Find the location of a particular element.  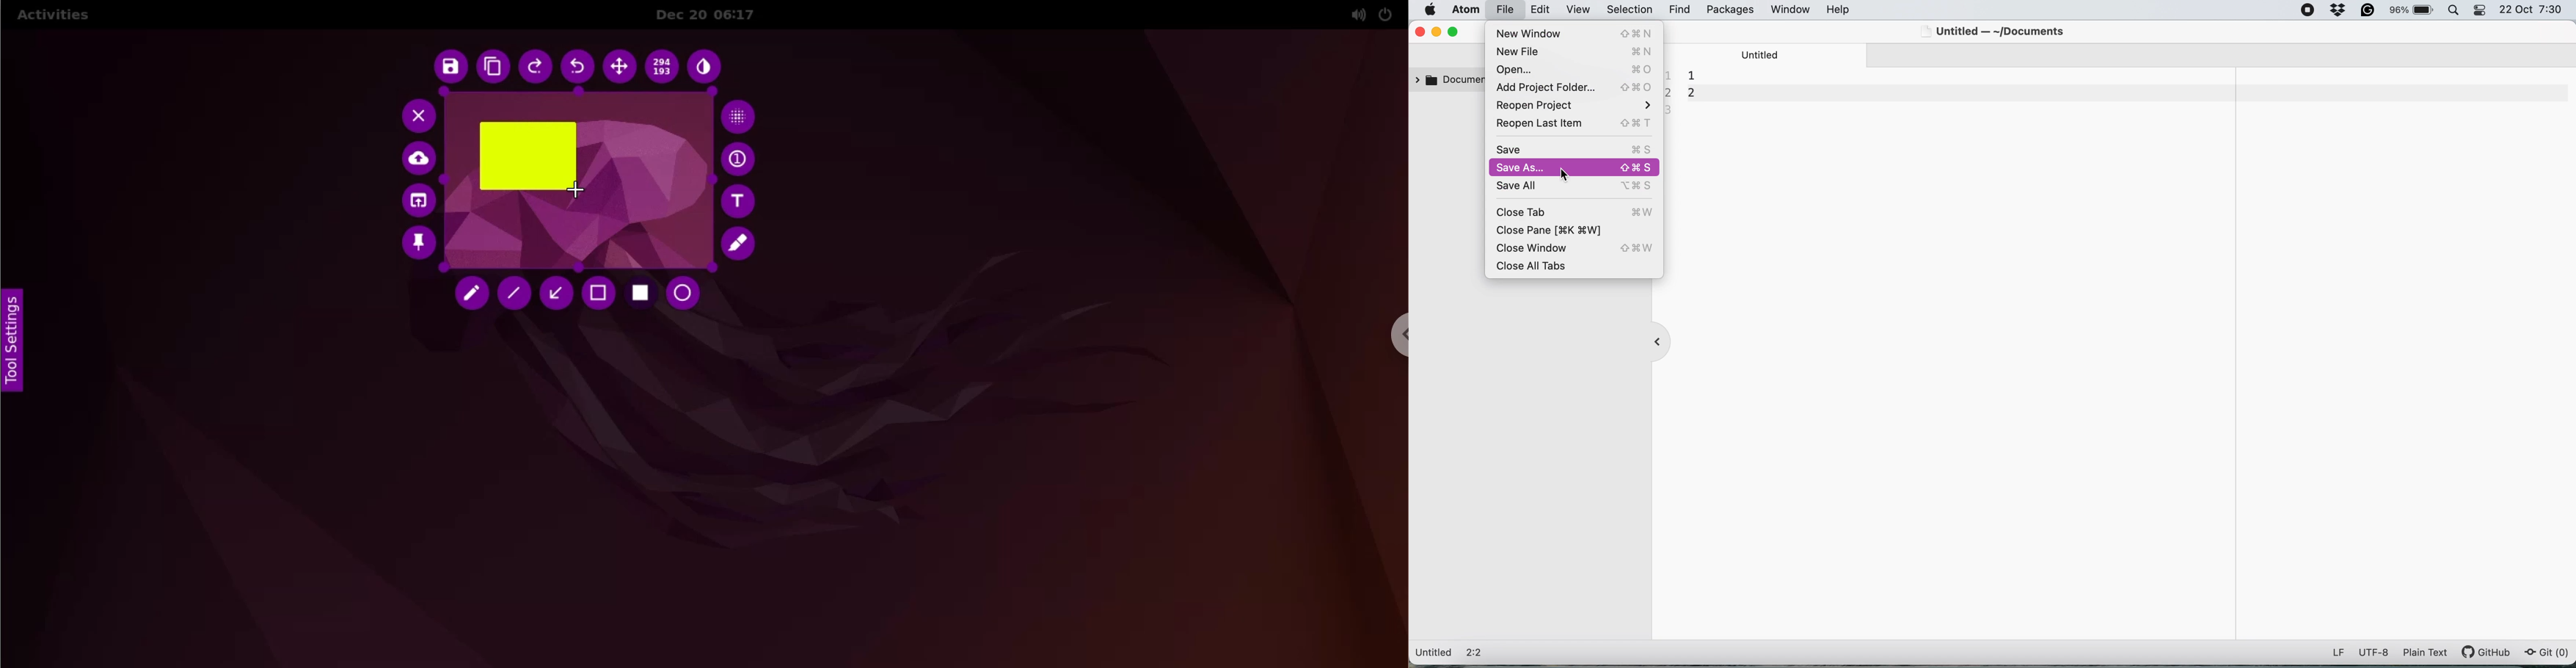

rectangle tool is located at coordinates (641, 295).